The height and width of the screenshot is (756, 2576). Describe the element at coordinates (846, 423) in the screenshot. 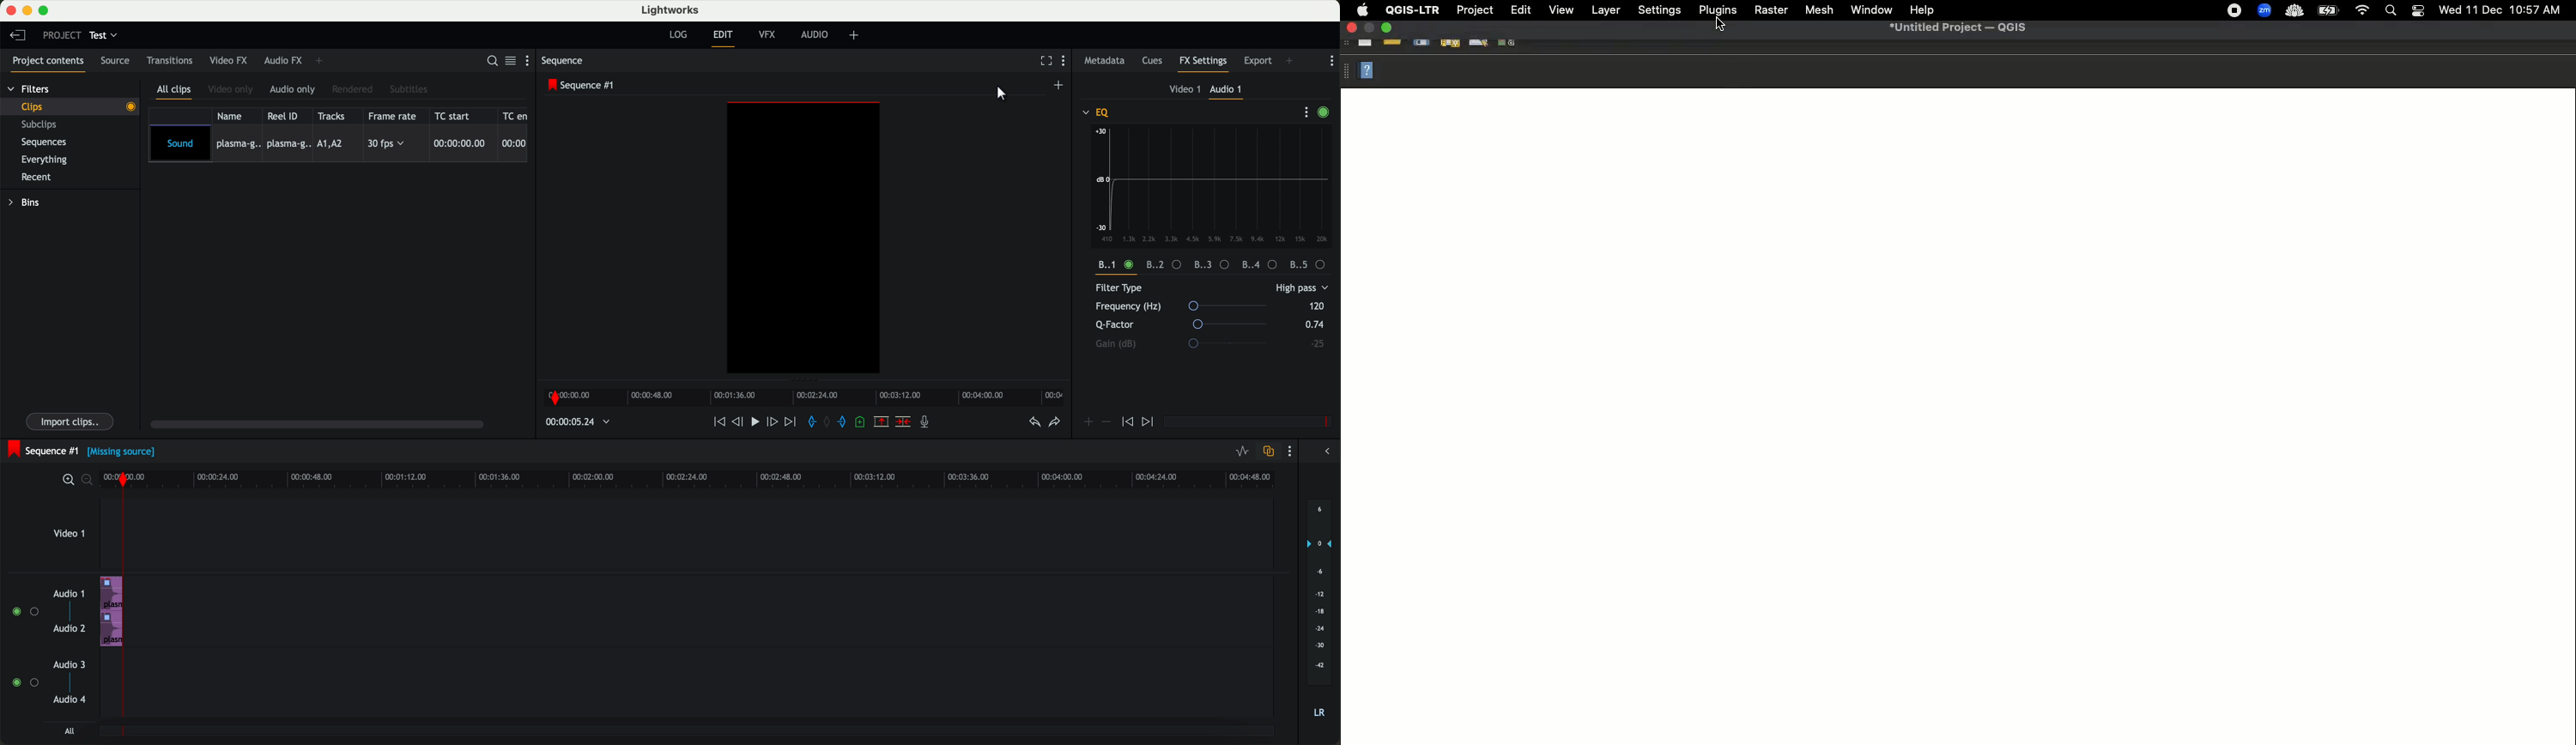

I see `add out mark` at that location.